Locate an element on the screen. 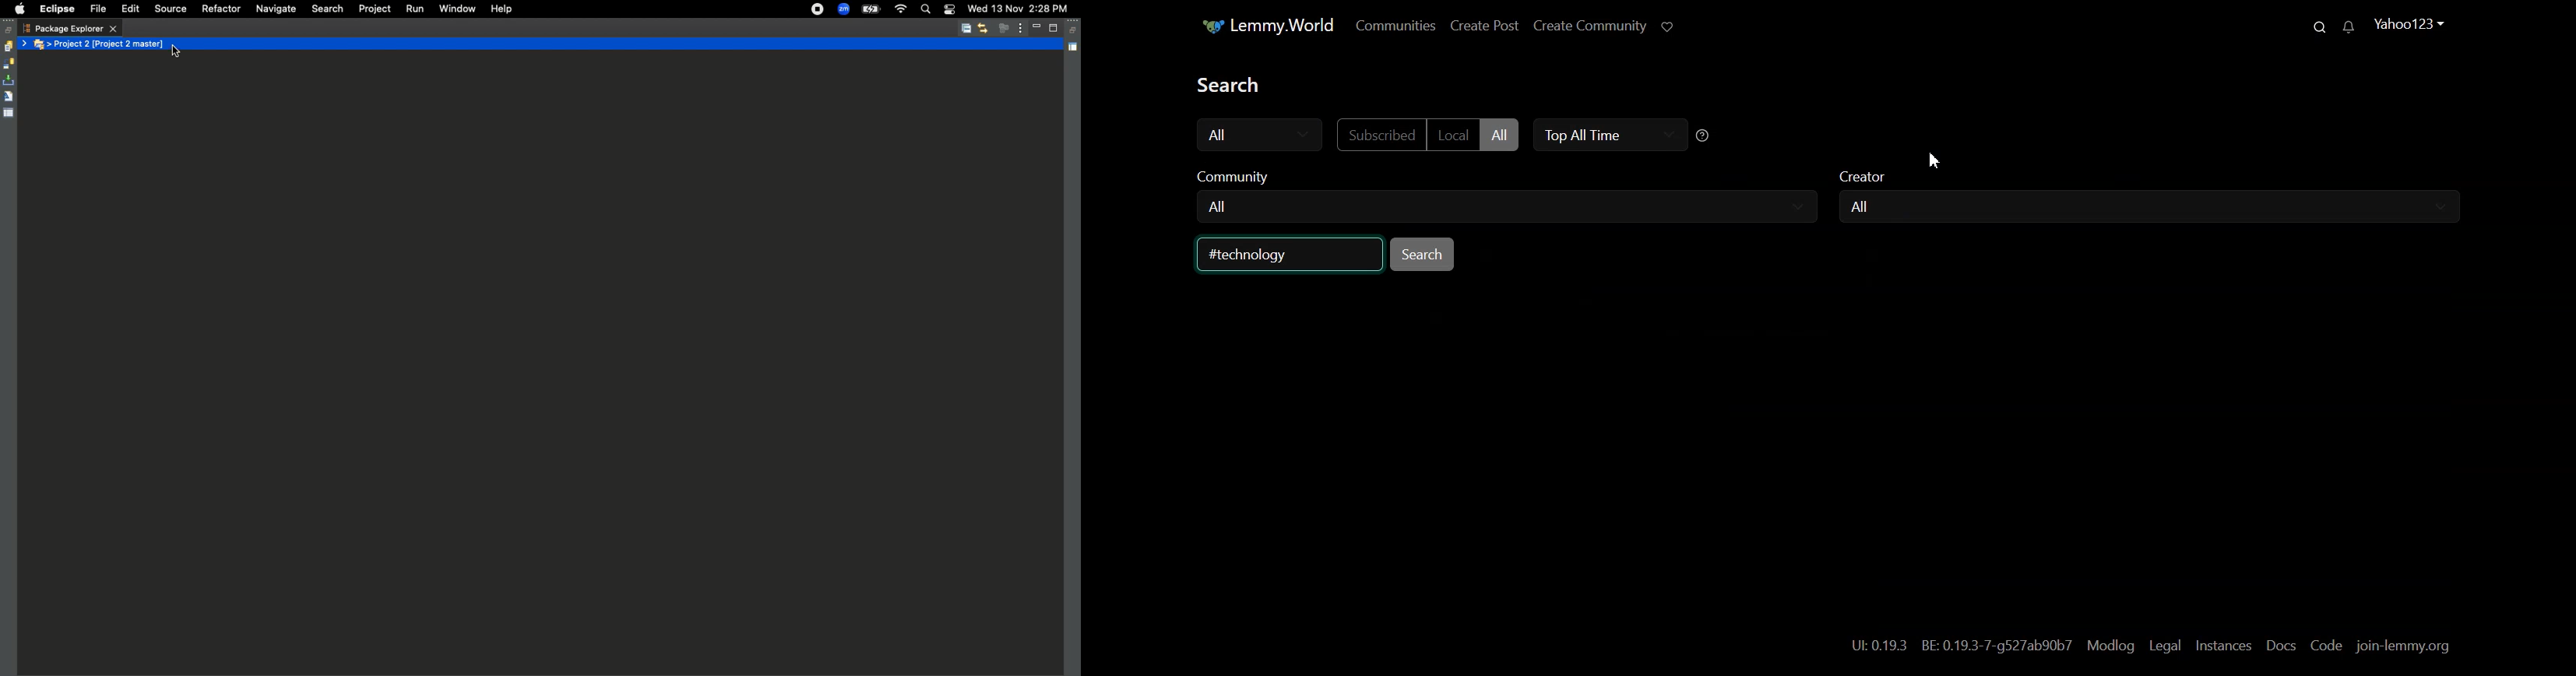 The height and width of the screenshot is (700, 2576). Create Community is located at coordinates (1588, 27).